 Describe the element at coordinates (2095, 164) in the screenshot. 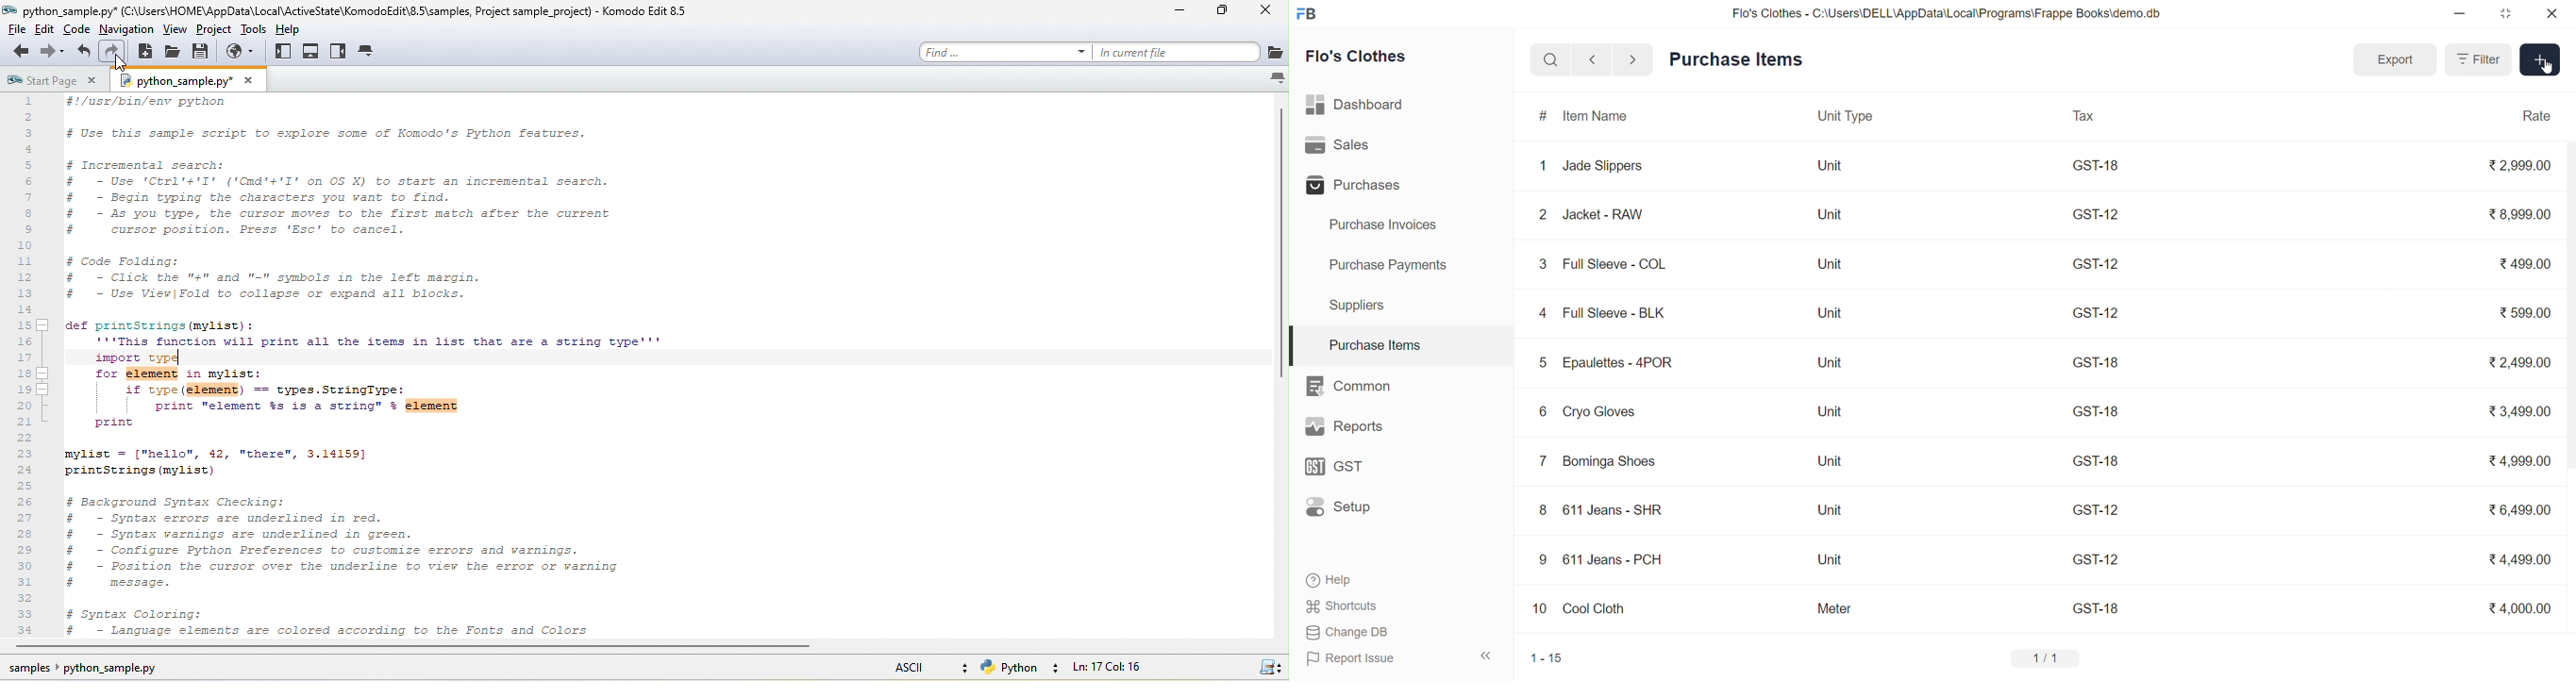

I see `GST-18` at that location.